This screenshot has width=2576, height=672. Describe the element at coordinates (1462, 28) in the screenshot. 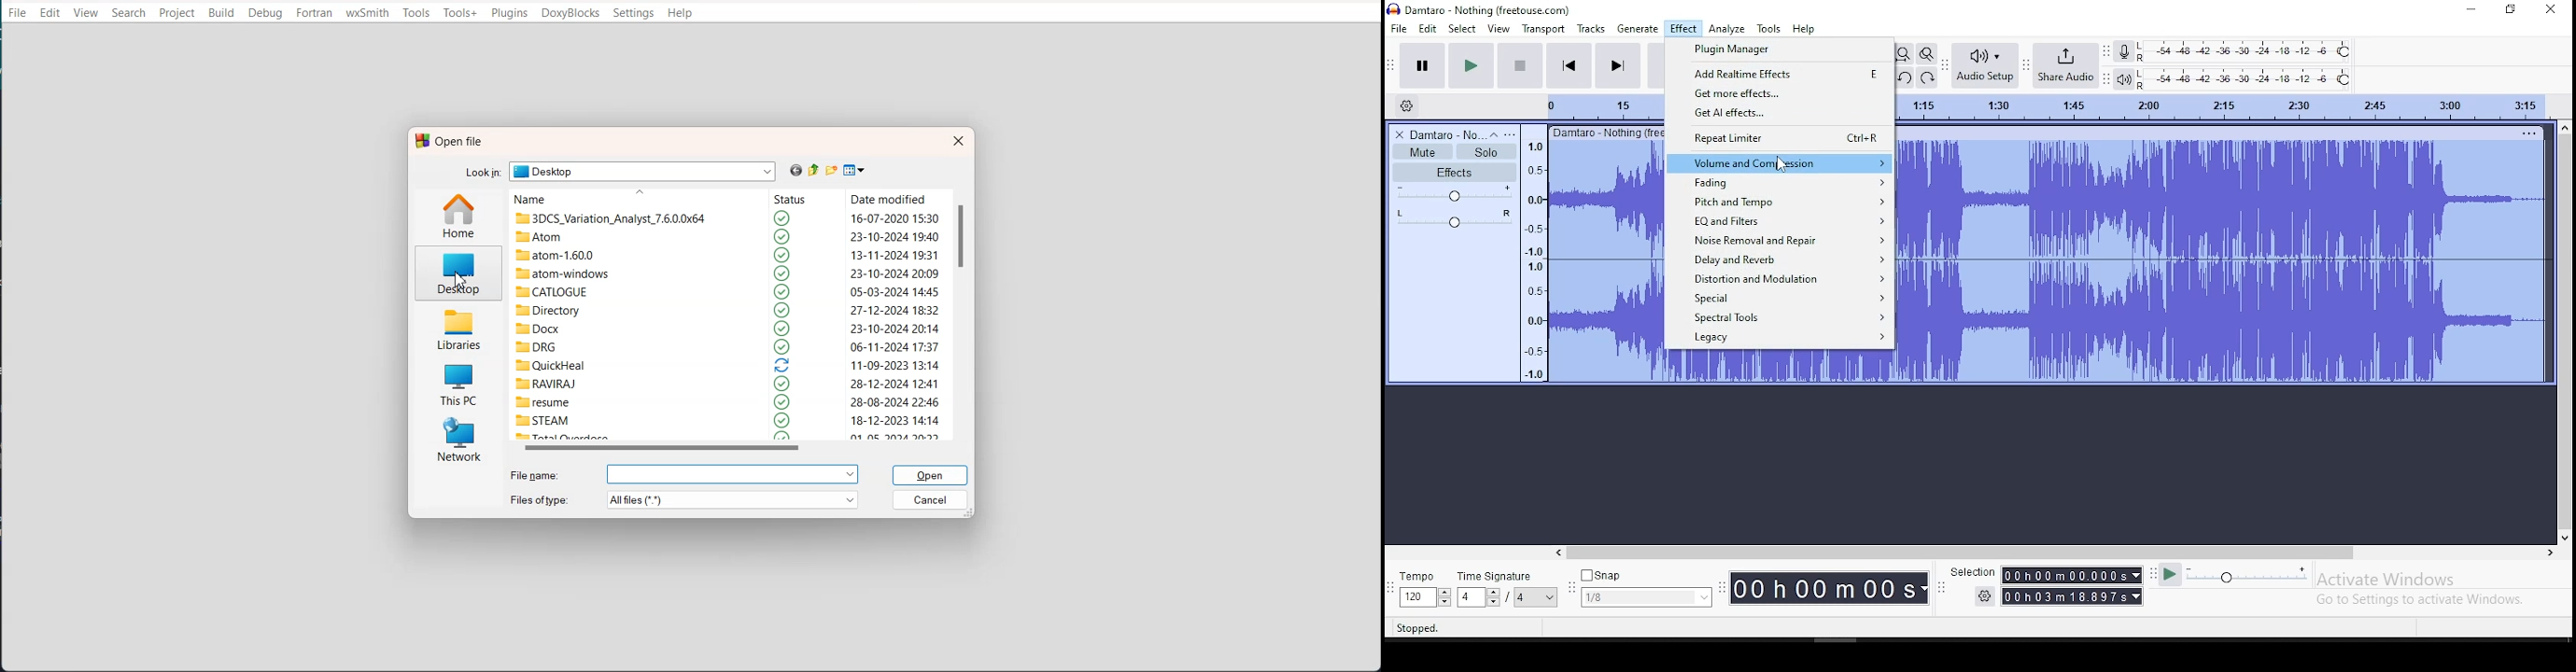

I see `select` at that location.